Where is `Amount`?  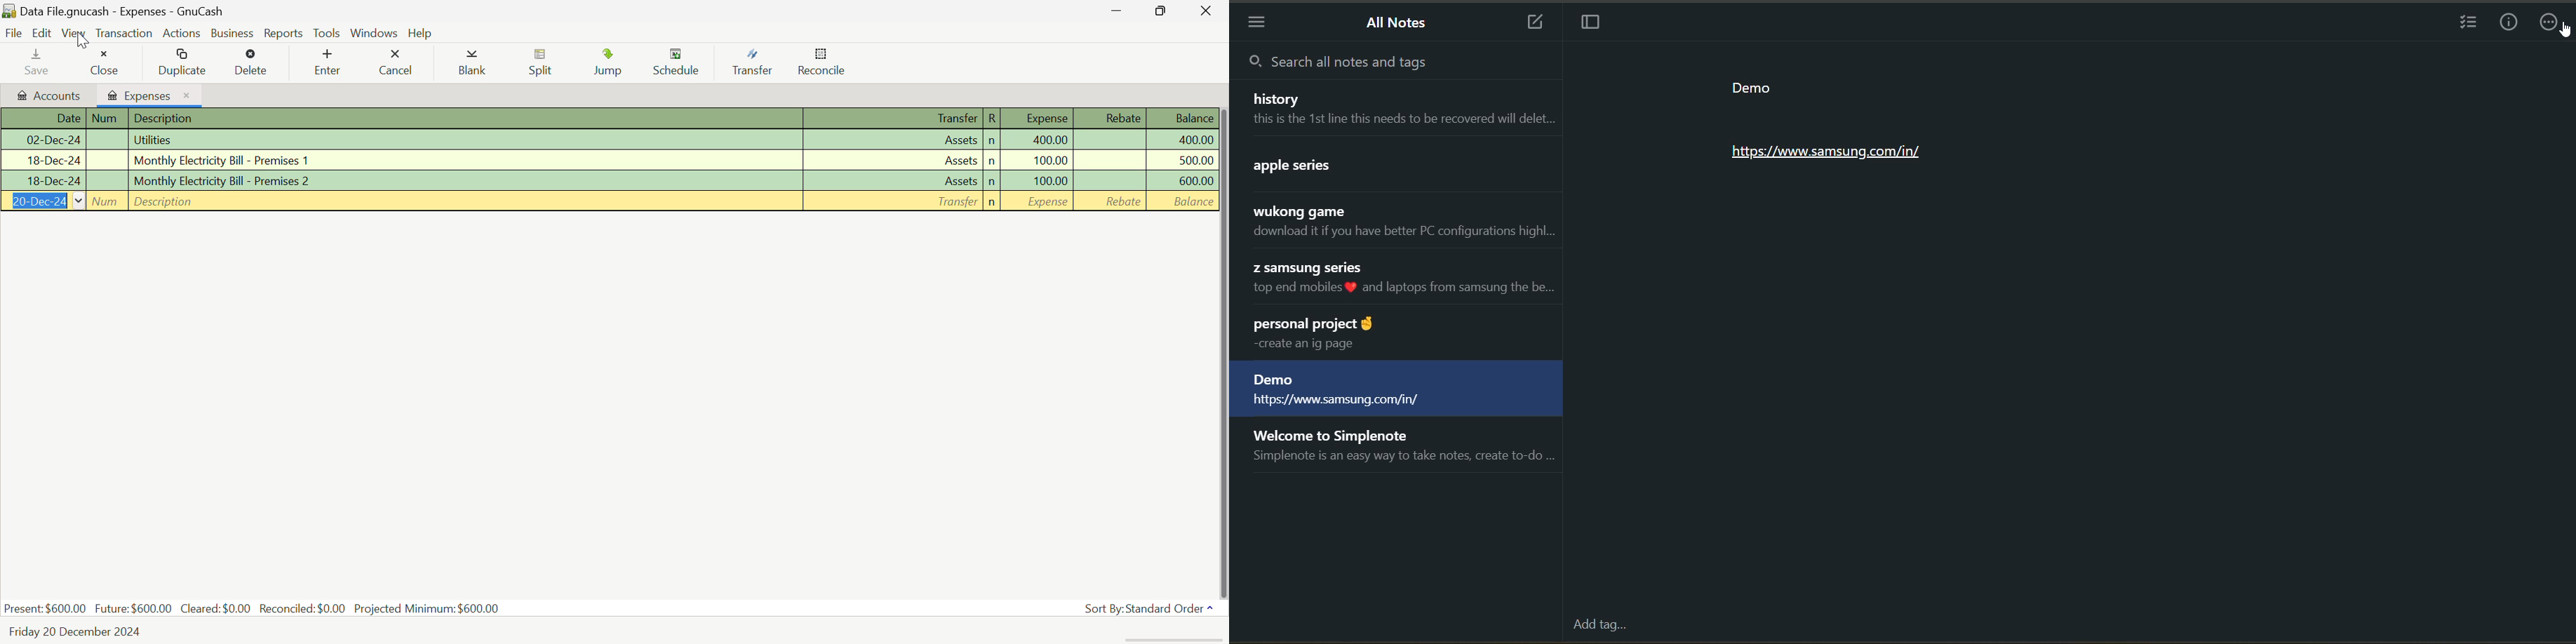
Amount is located at coordinates (1049, 139).